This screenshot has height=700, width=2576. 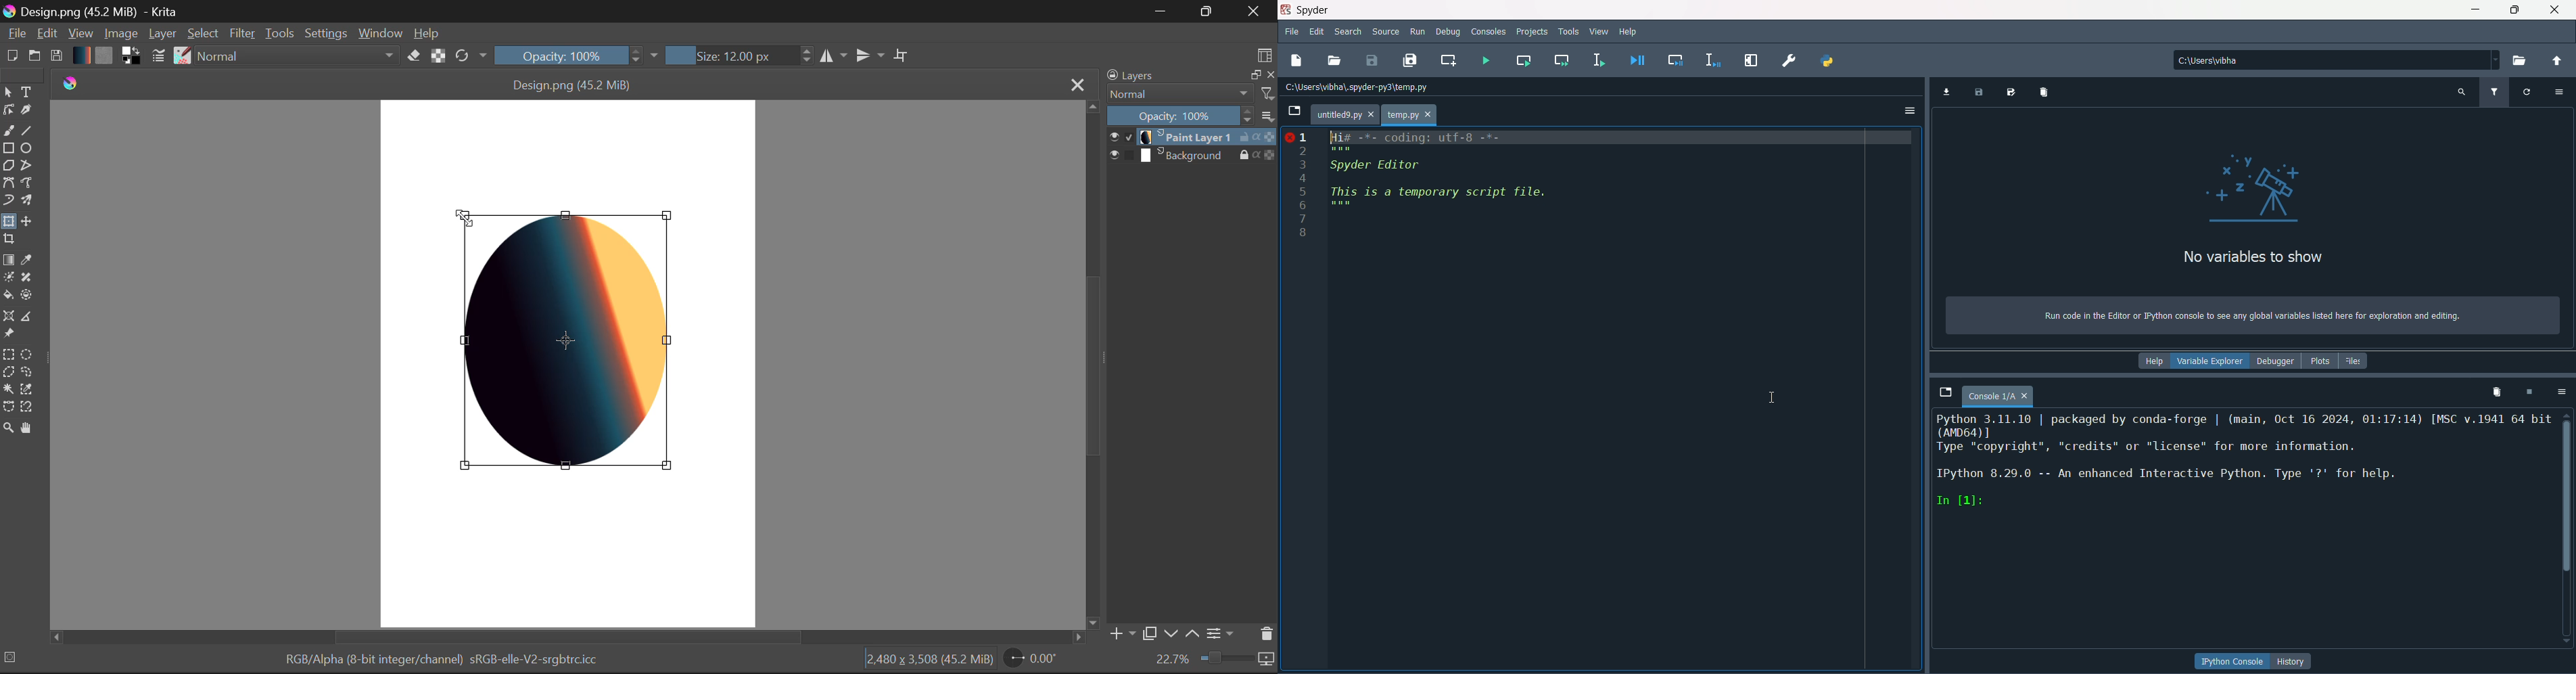 What do you see at coordinates (280, 32) in the screenshot?
I see `Tools` at bounding box center [280, 32].